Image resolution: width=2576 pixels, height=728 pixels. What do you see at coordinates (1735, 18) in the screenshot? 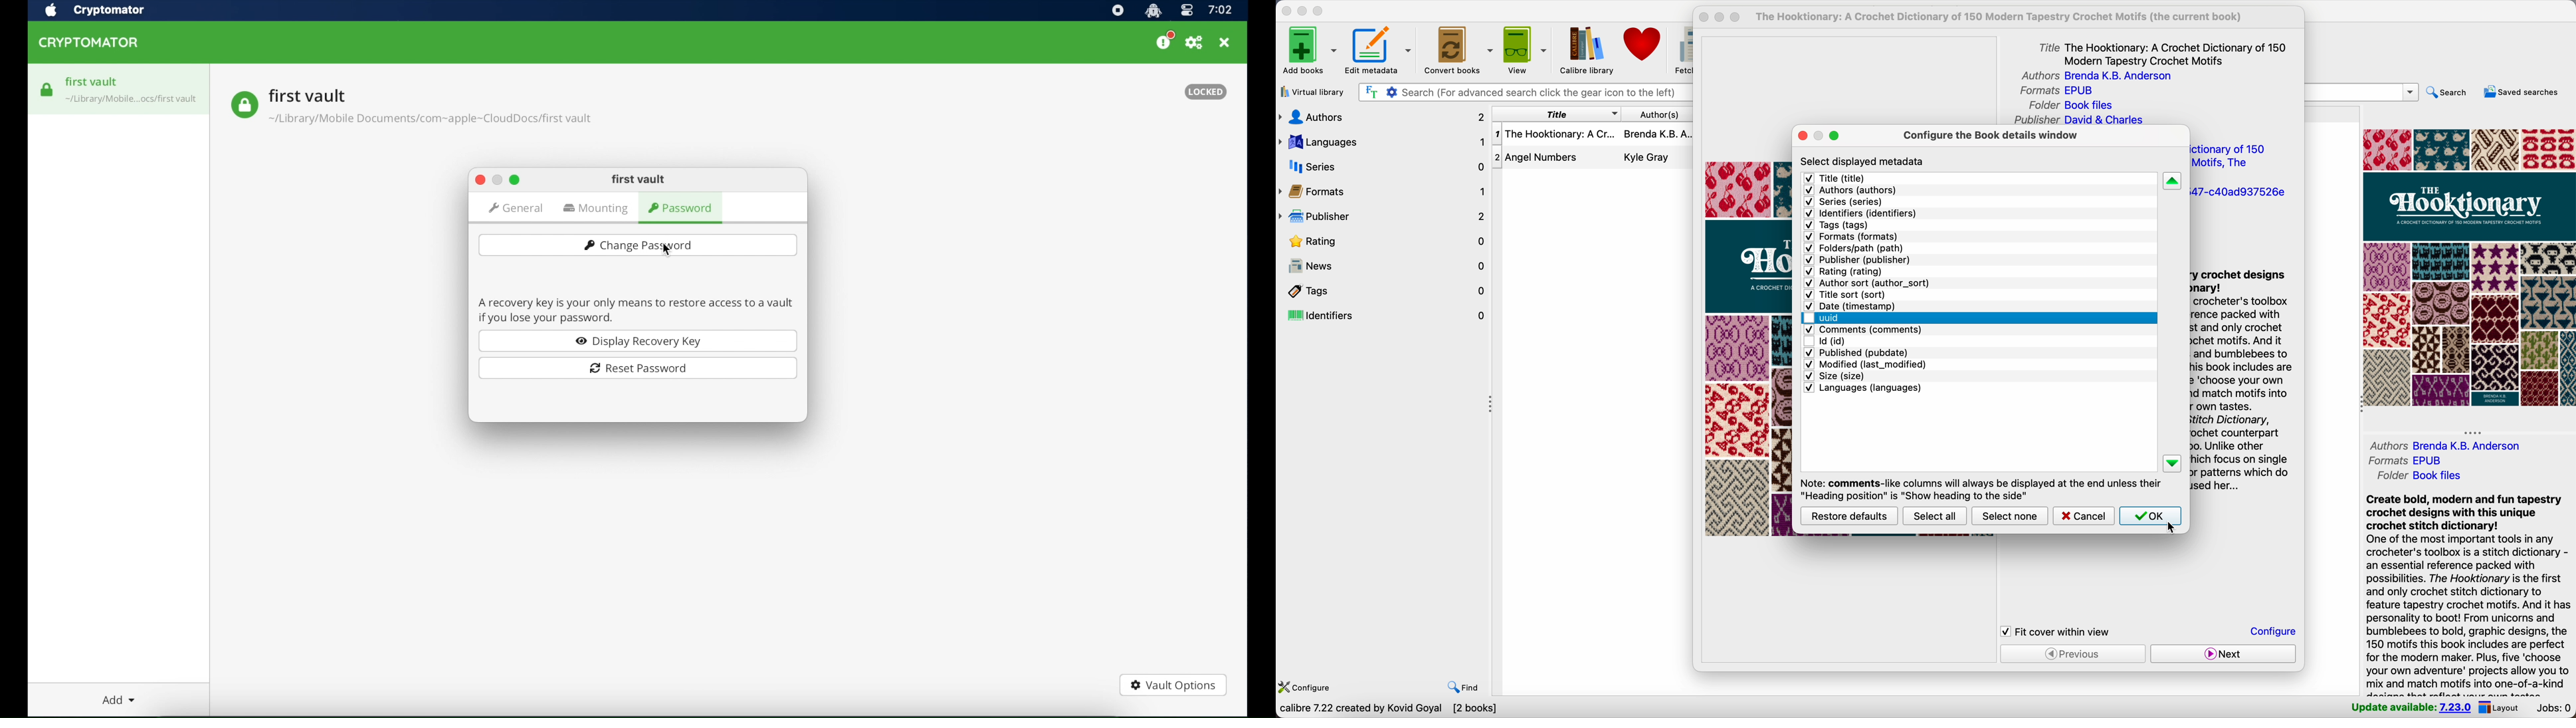
I see `maximize` at bounding box center [1735, 18].